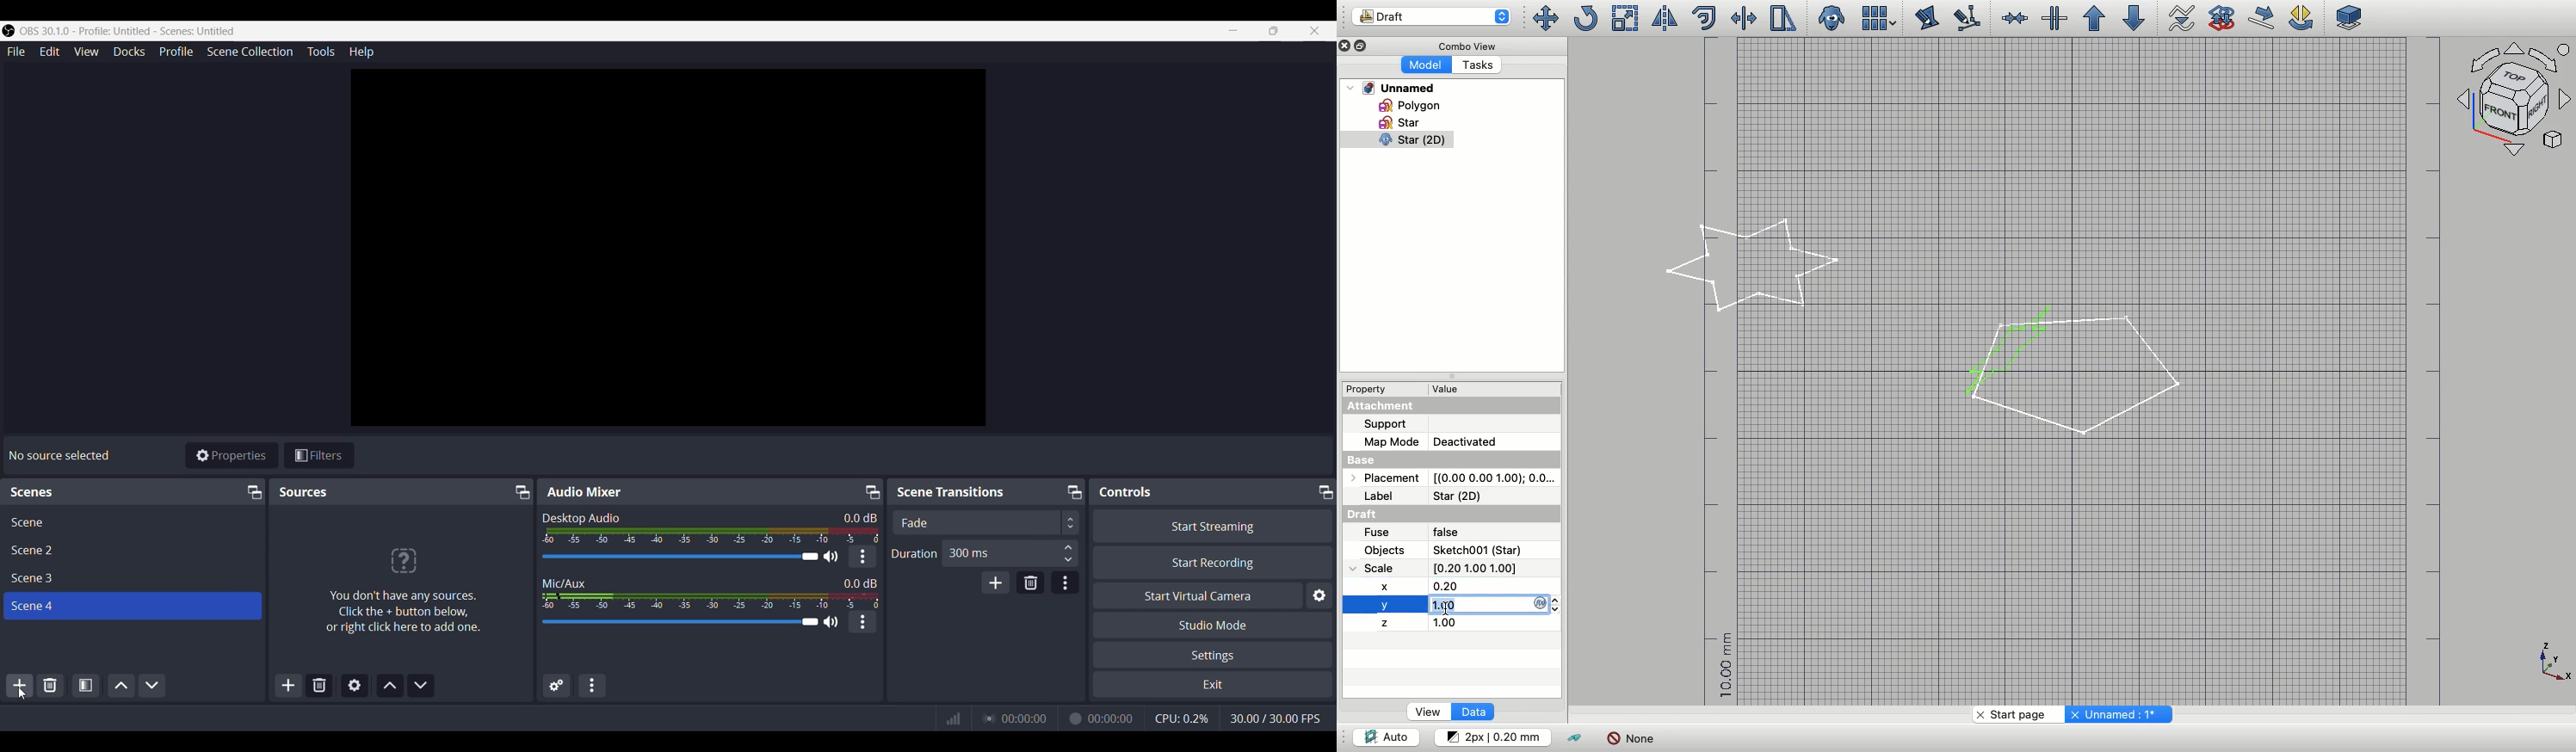  I want to click on Desktop Audio , so click(581, 517).